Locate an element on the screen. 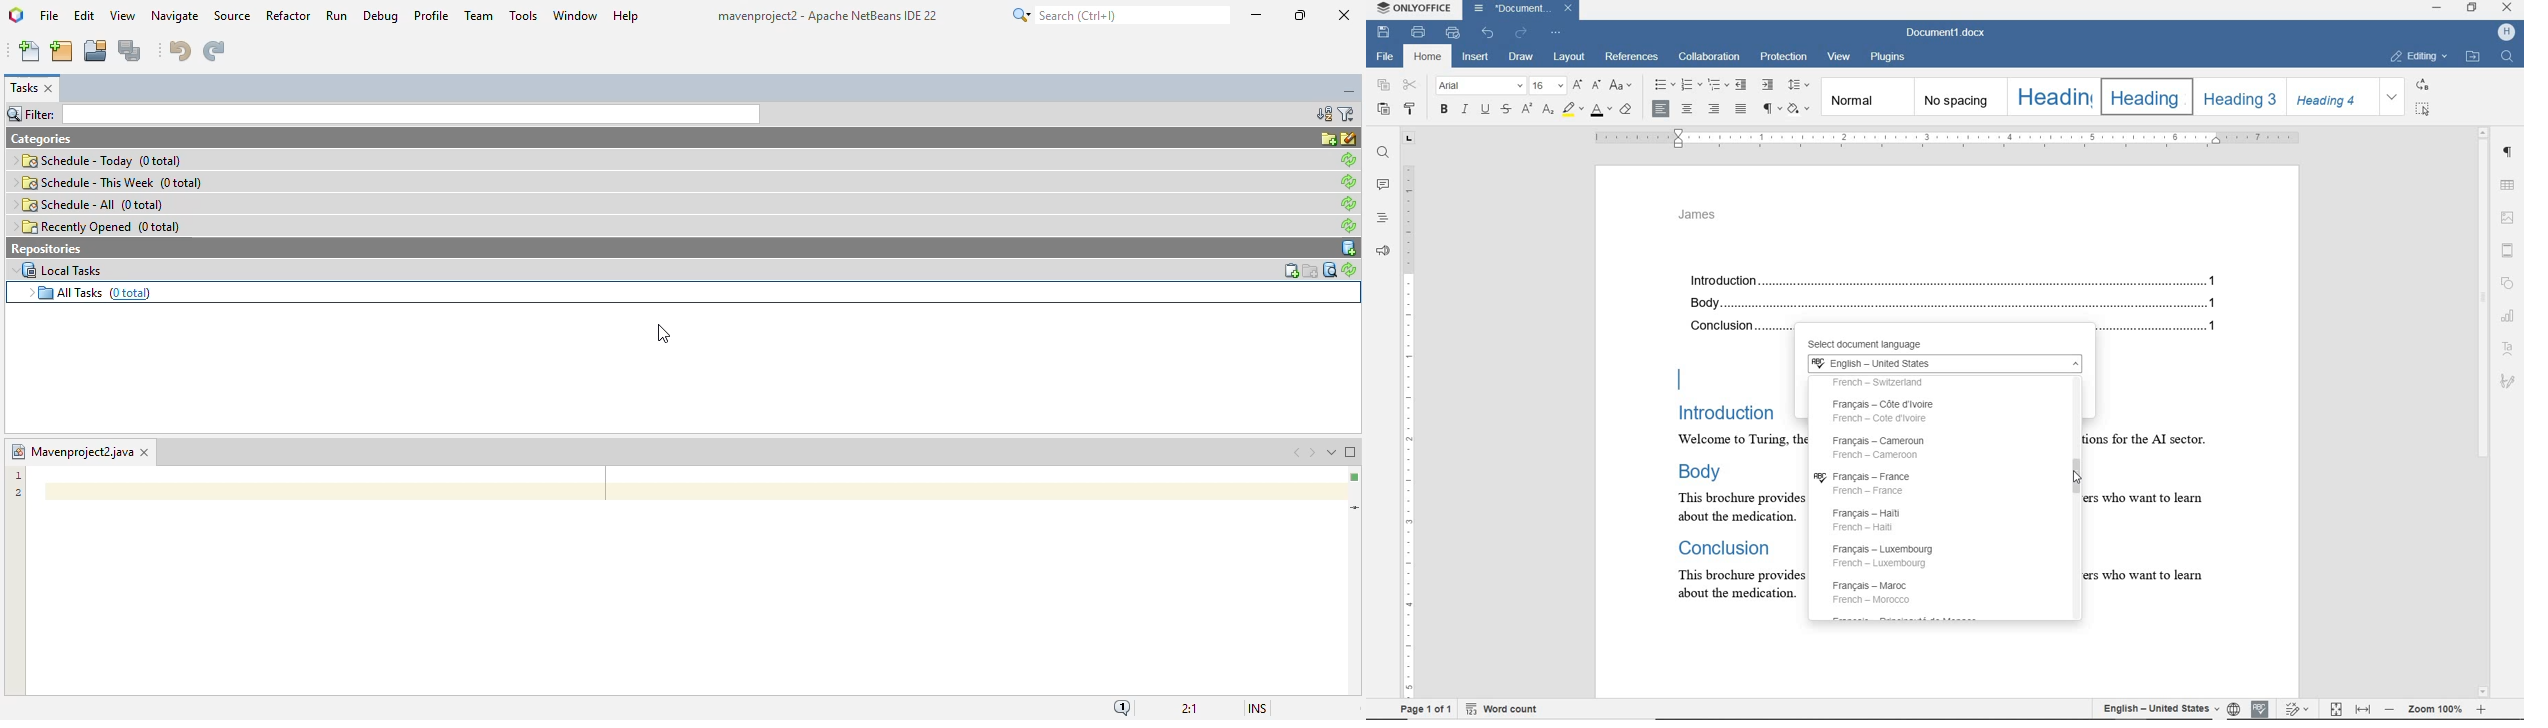 The image size is (2548, 728). François - Haiti is located at coordinates (1874, 518).